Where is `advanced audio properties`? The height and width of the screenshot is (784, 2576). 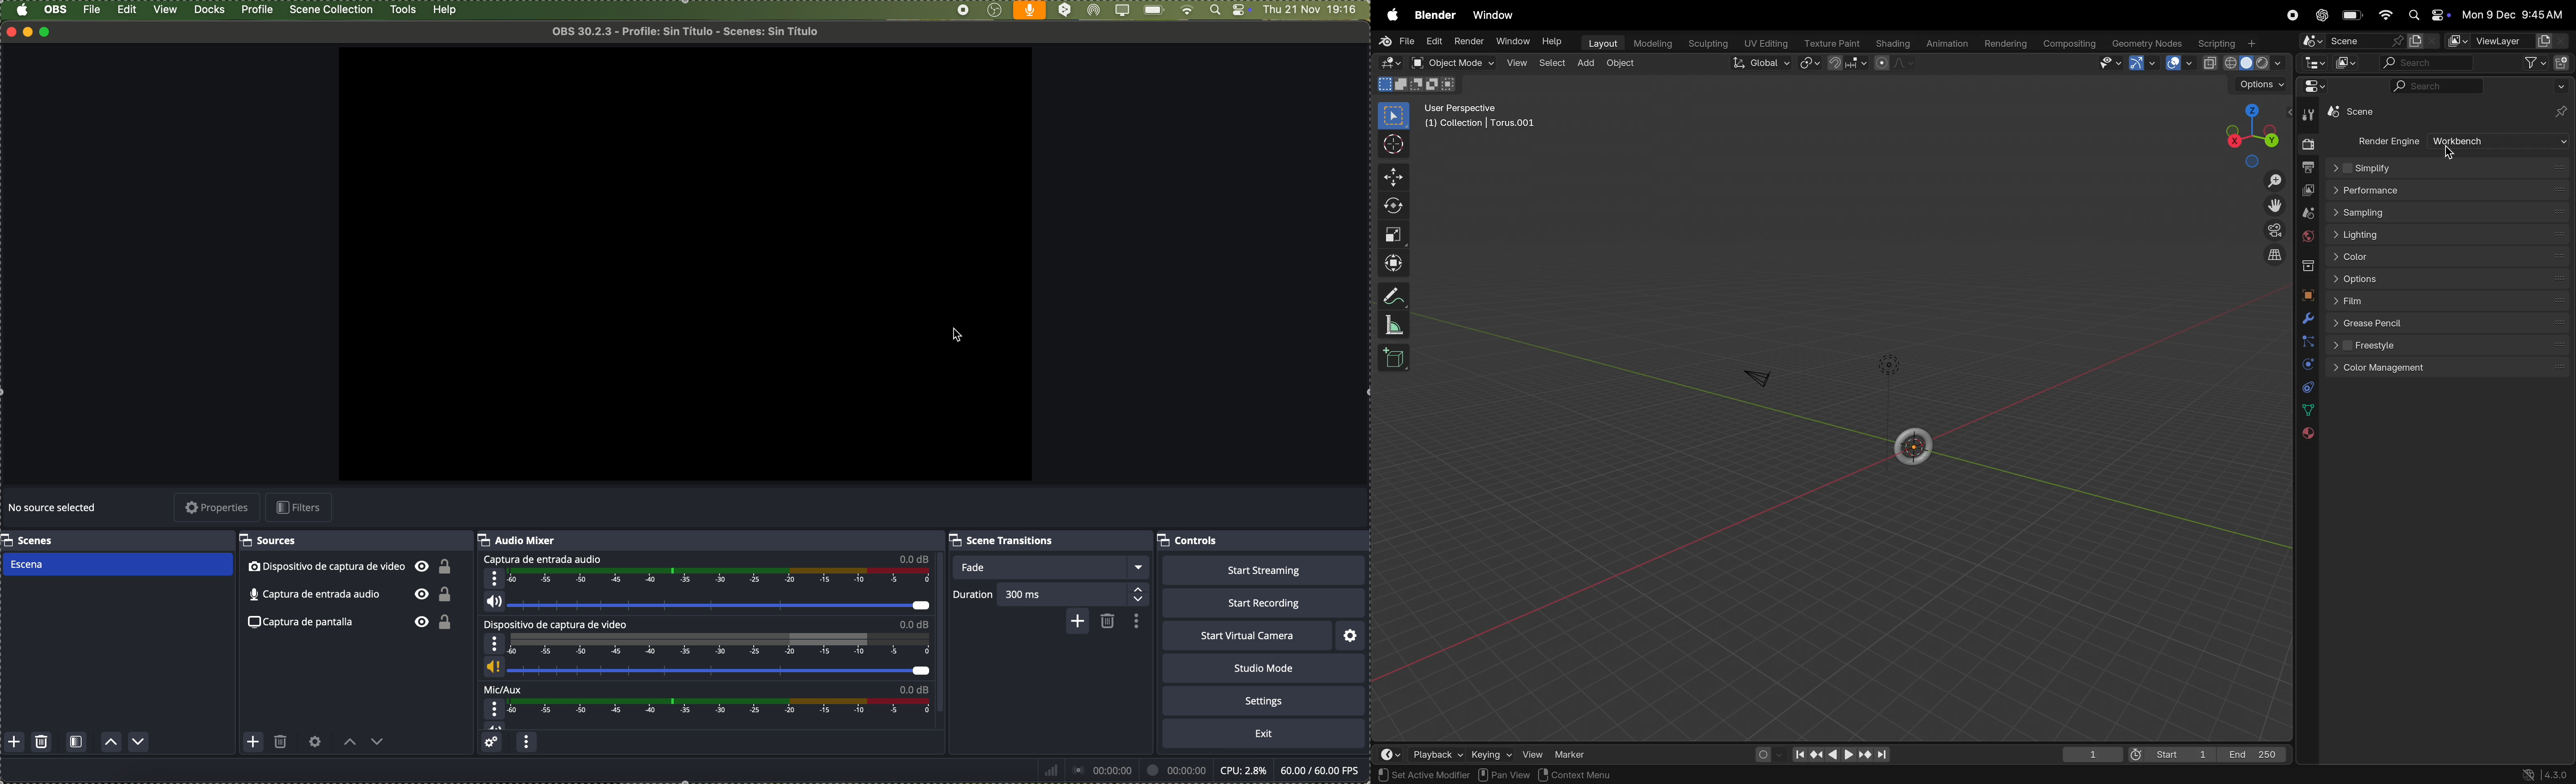
advanced audio properties is located at coordinates (493, 744).